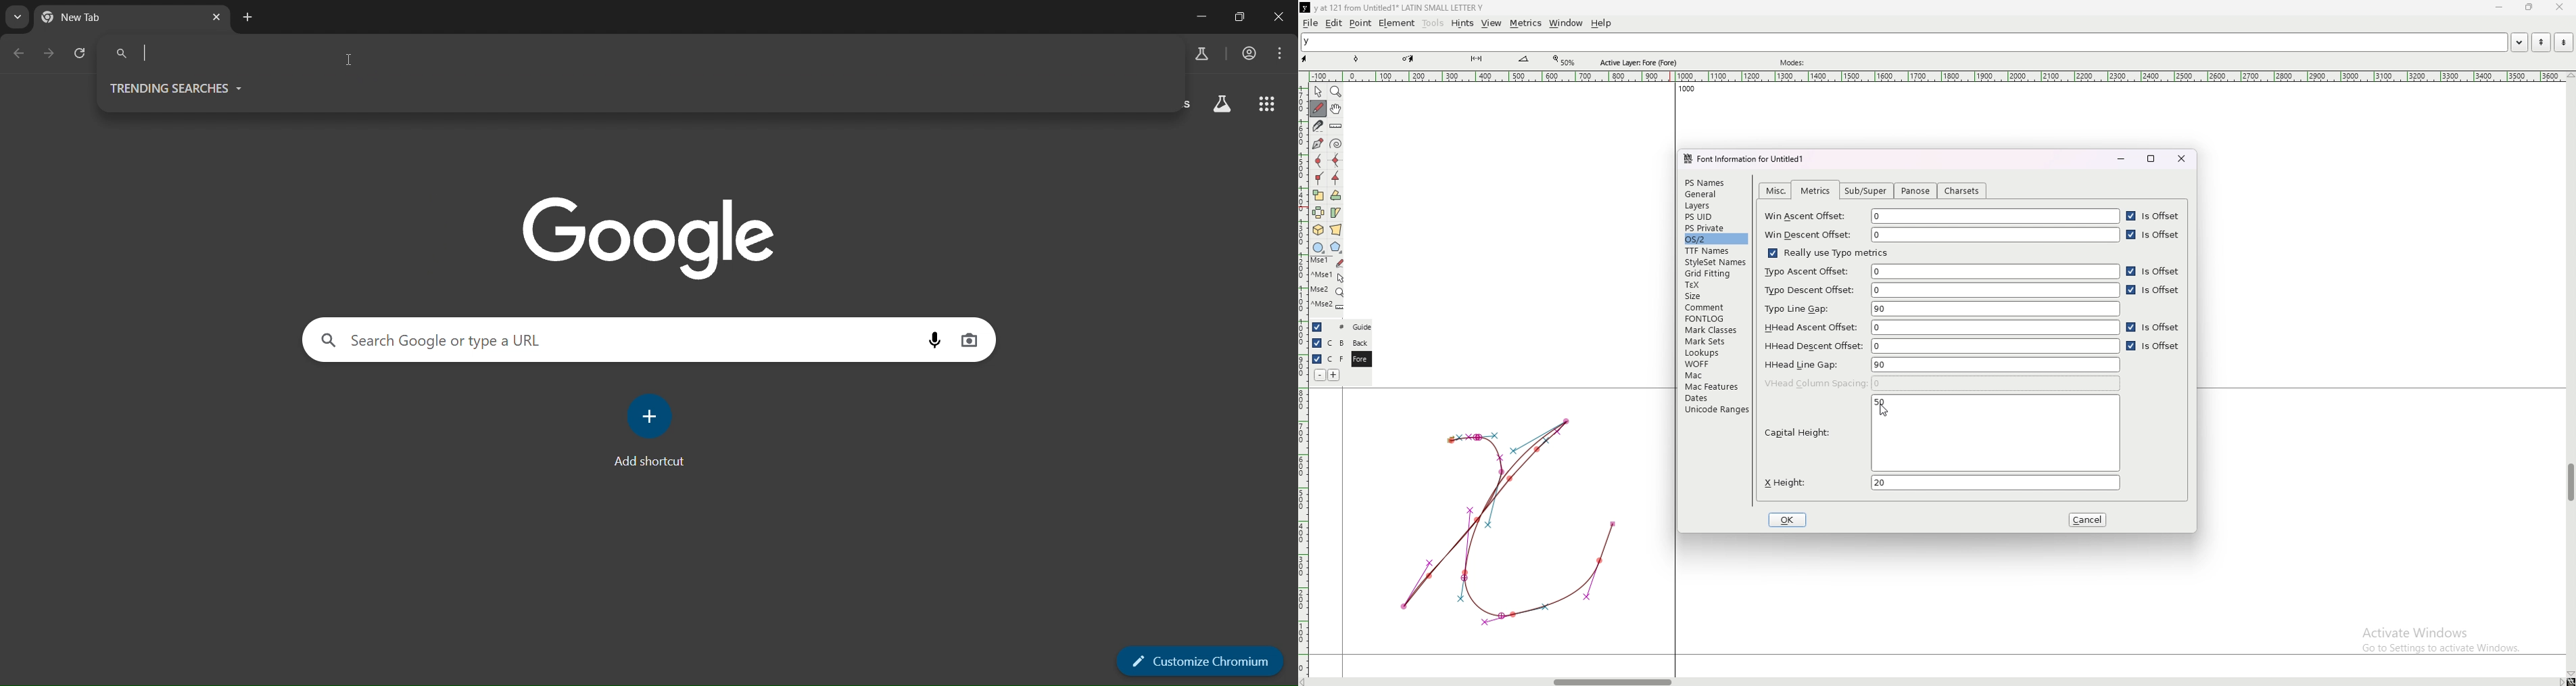  Describe the element at coordinates (1268, 103) in the screenshot. I see `google apps` at that location.